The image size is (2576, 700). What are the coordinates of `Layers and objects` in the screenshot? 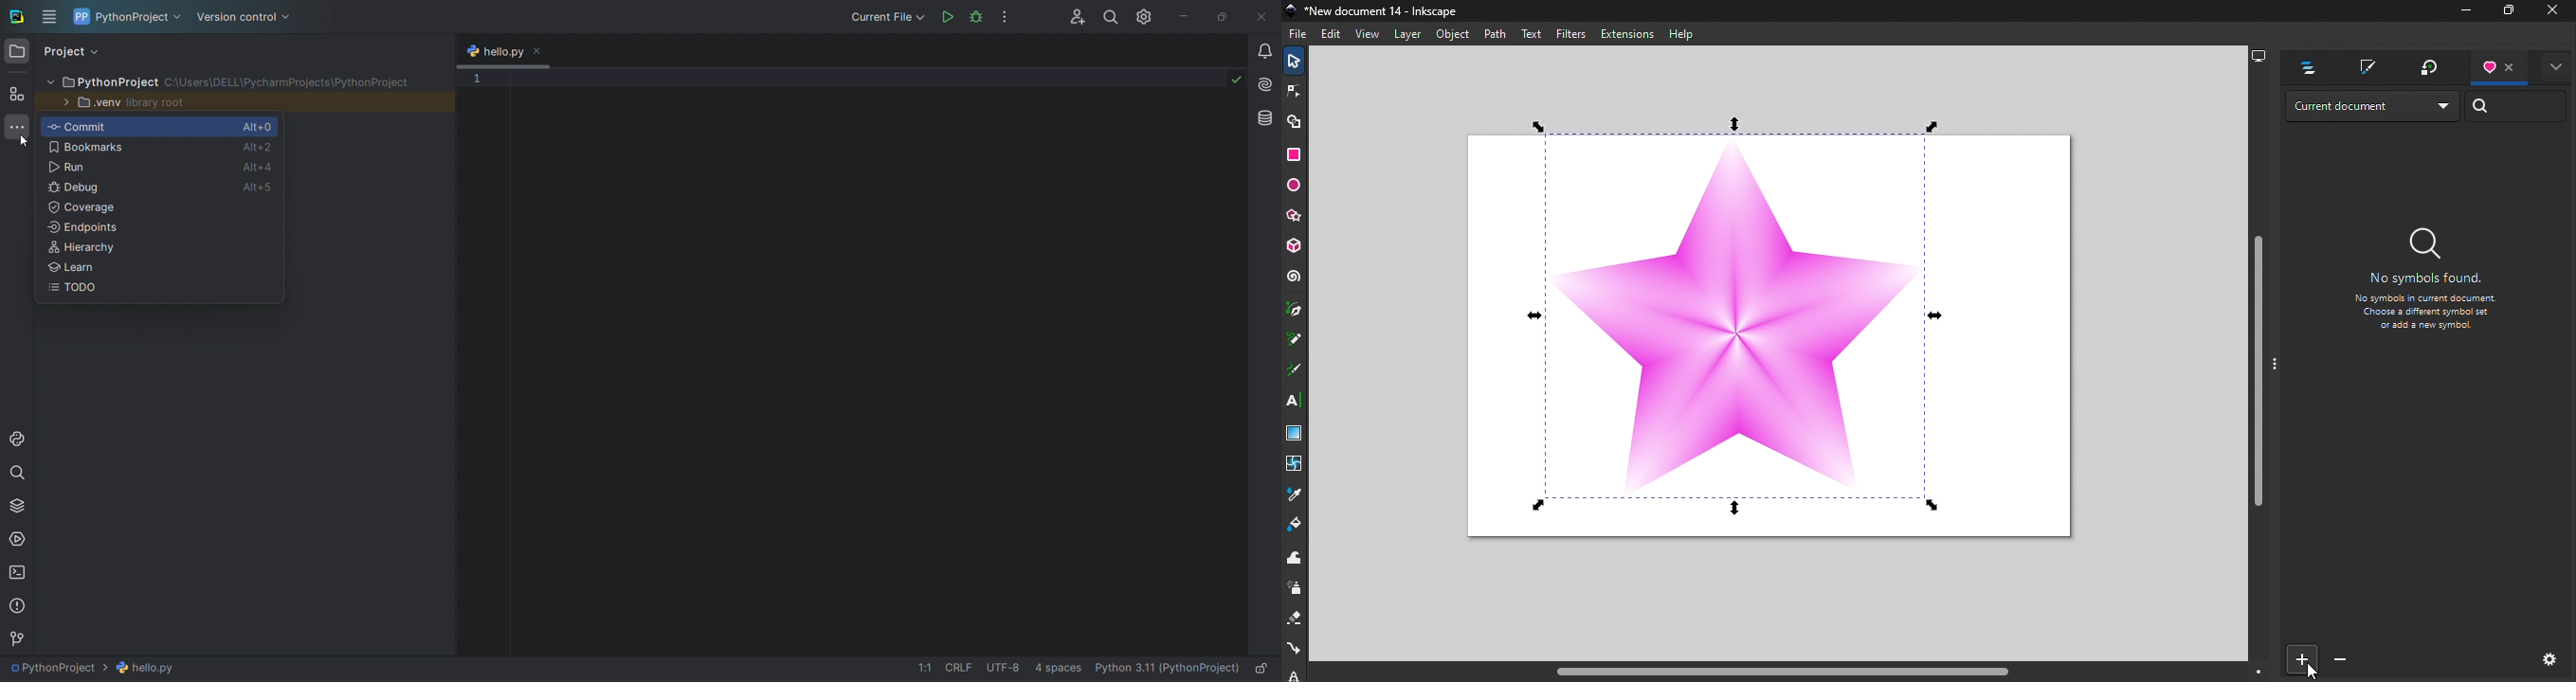 It's located at (2302, 67).